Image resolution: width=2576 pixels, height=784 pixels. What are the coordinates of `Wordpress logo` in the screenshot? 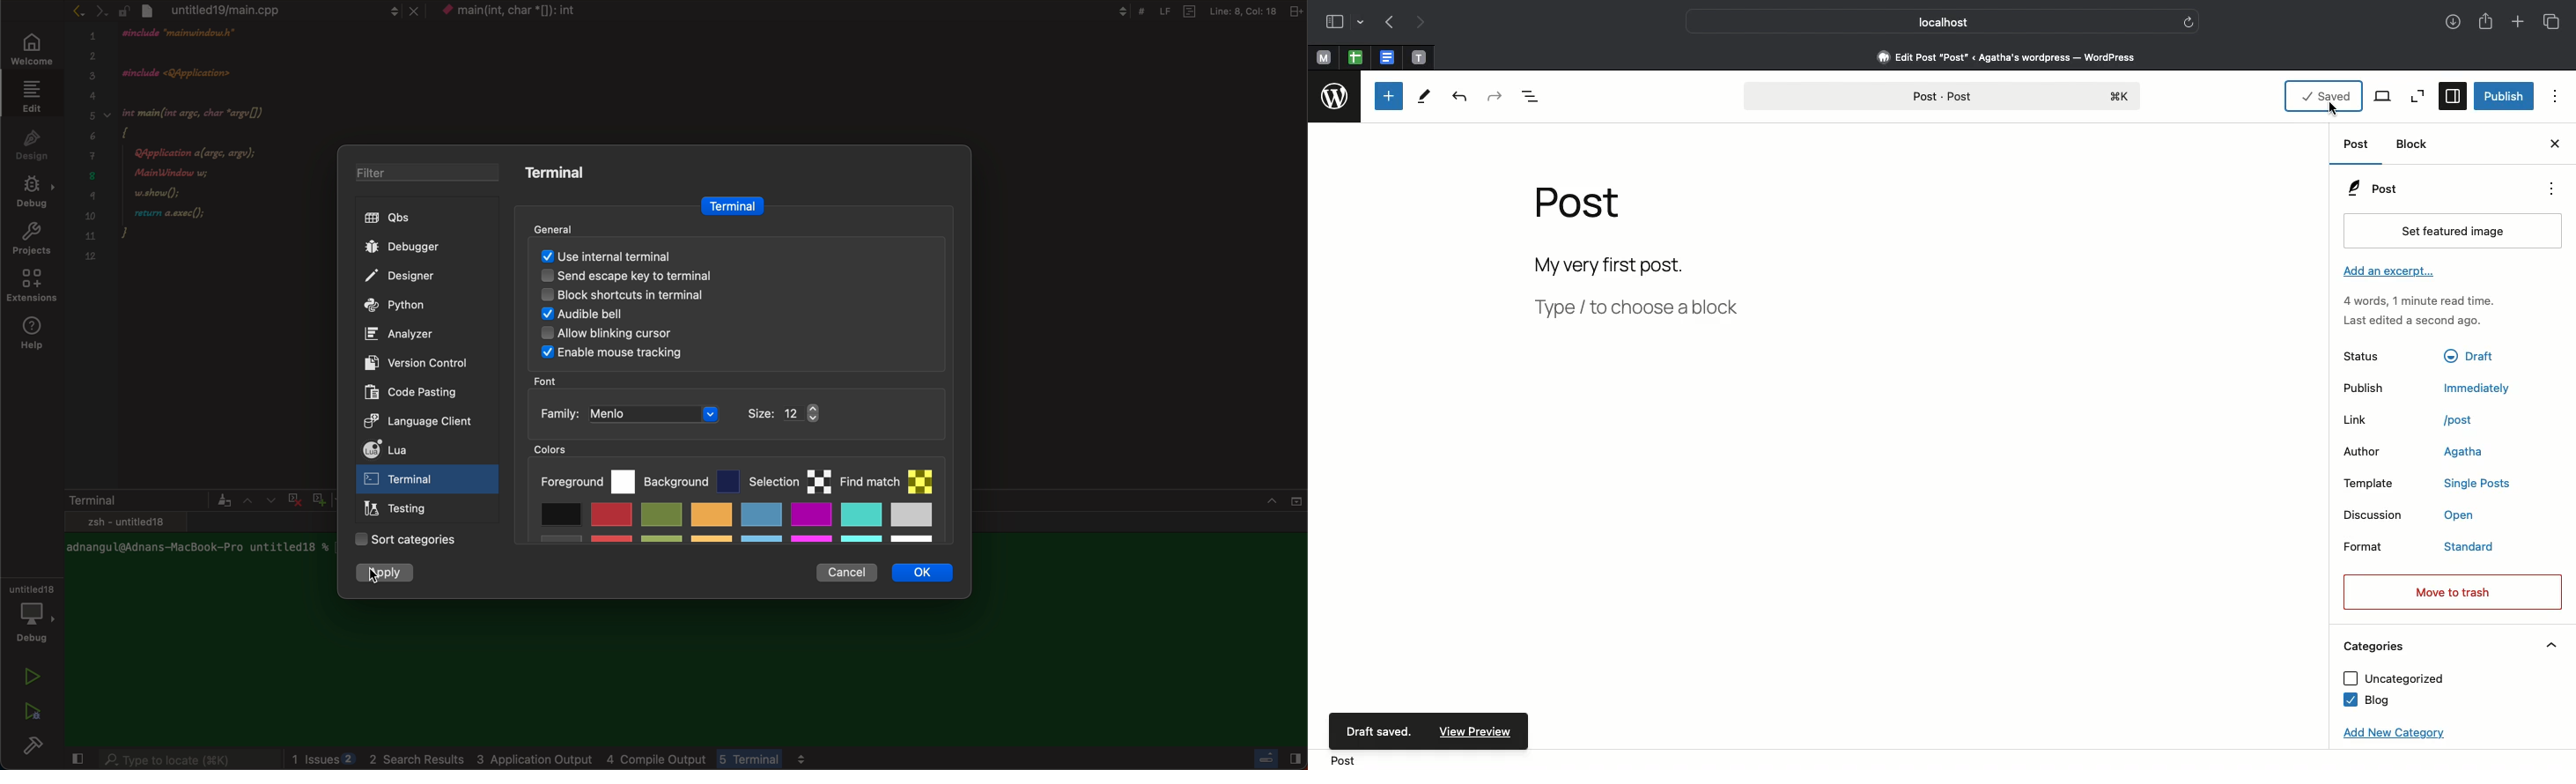 It's located at (1335, 99).